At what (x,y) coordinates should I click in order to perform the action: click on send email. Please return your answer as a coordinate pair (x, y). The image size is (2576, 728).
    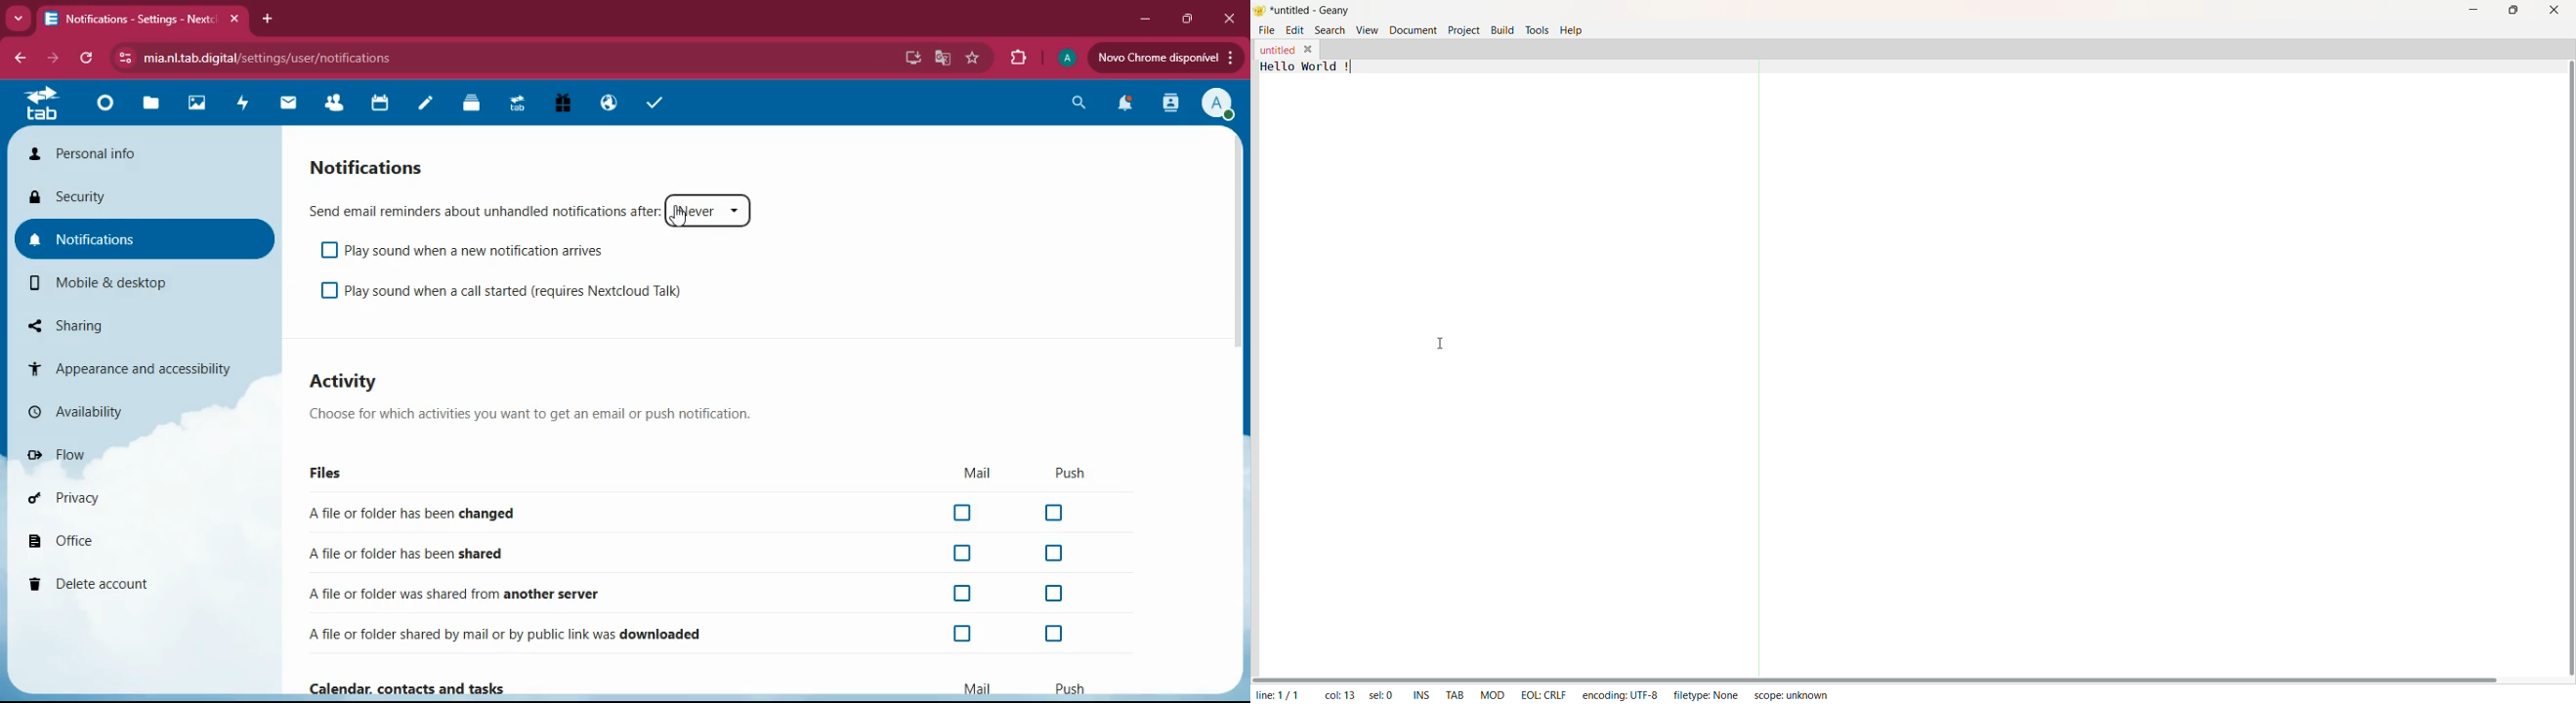
    Looking at the image, I should click on (480, 208).